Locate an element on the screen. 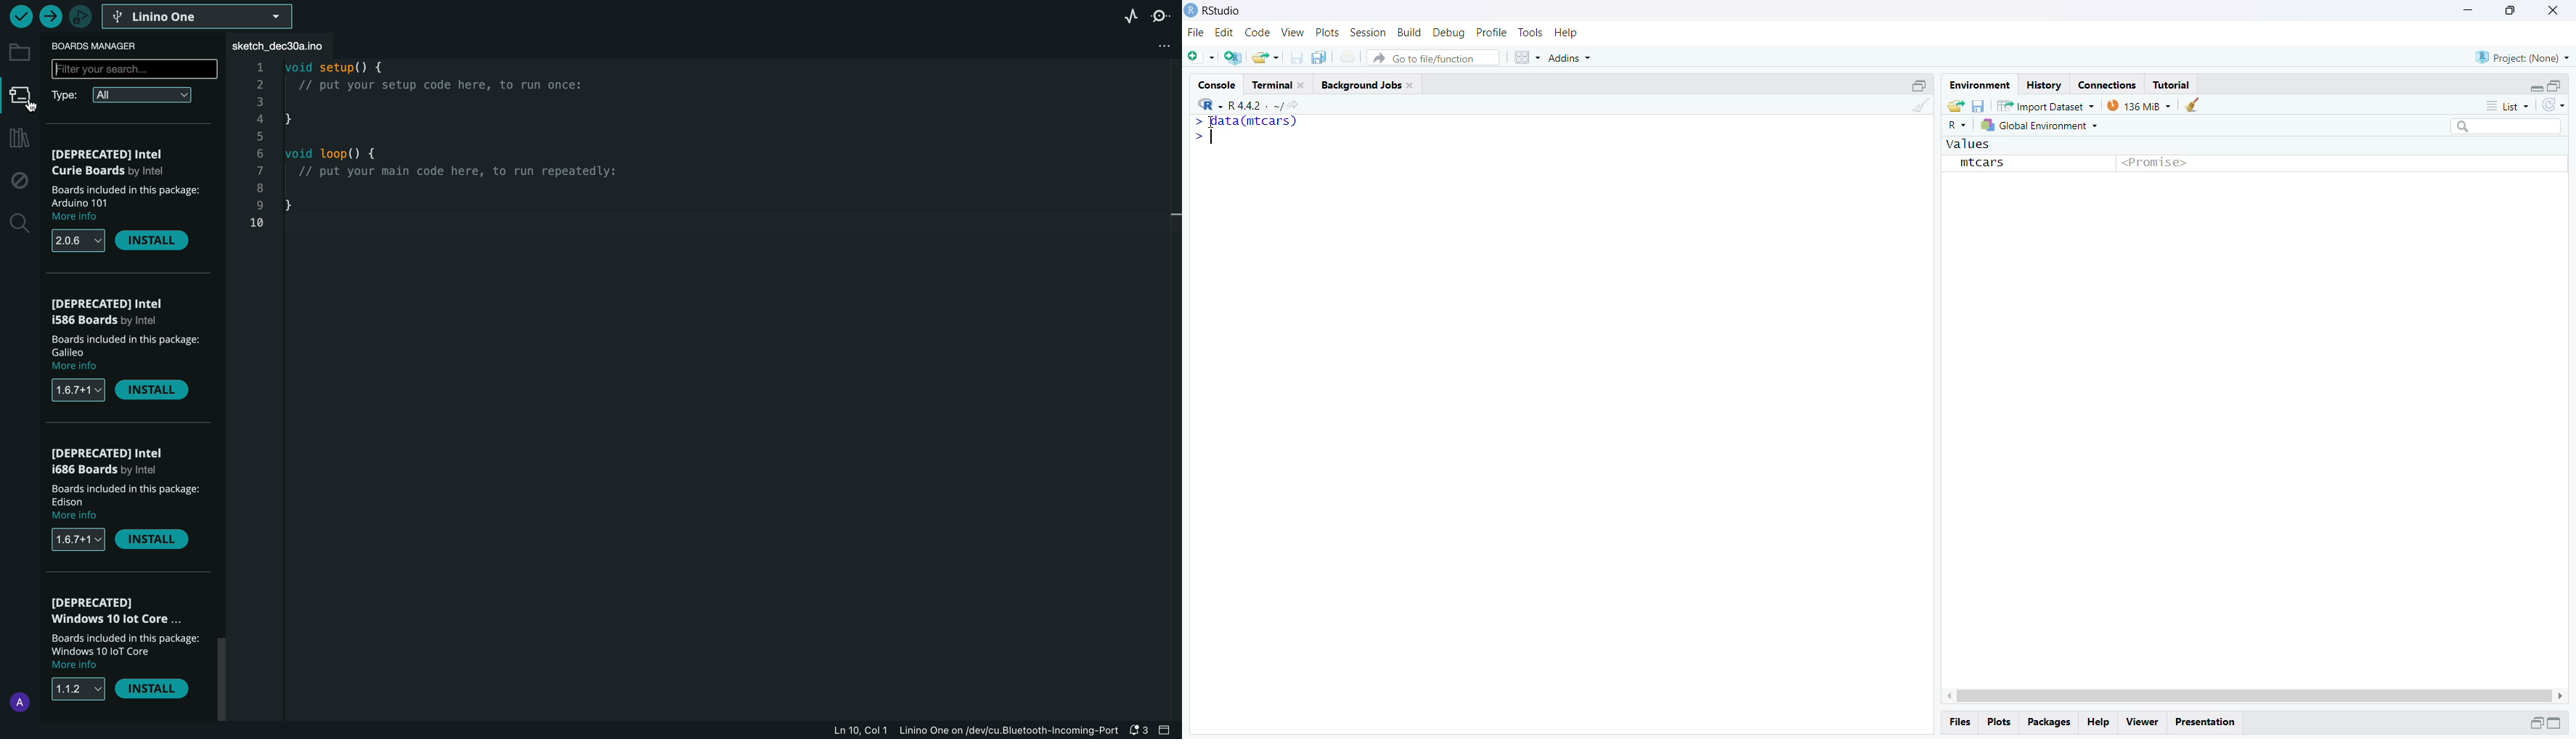 This screenshot has height=756, width=2576. View is located at coordinates (2141, 721).